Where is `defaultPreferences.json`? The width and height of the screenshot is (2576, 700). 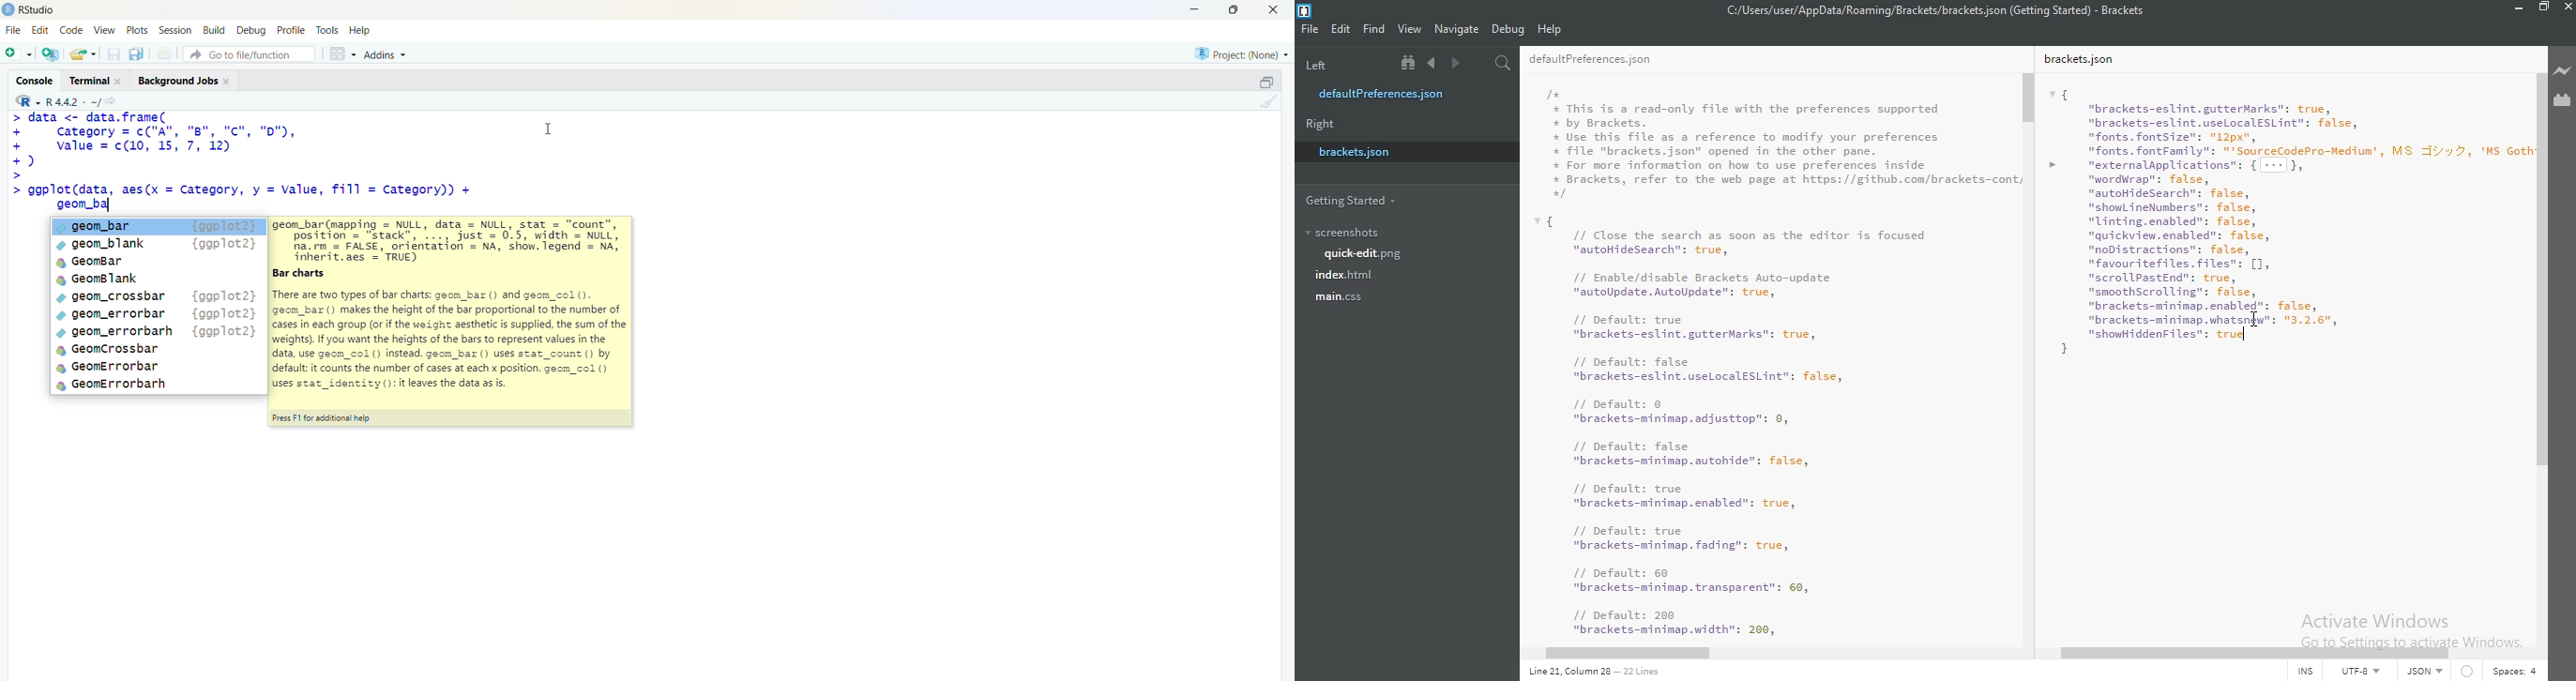
defaultPreferences.json is located at coordinates (1391, 94).